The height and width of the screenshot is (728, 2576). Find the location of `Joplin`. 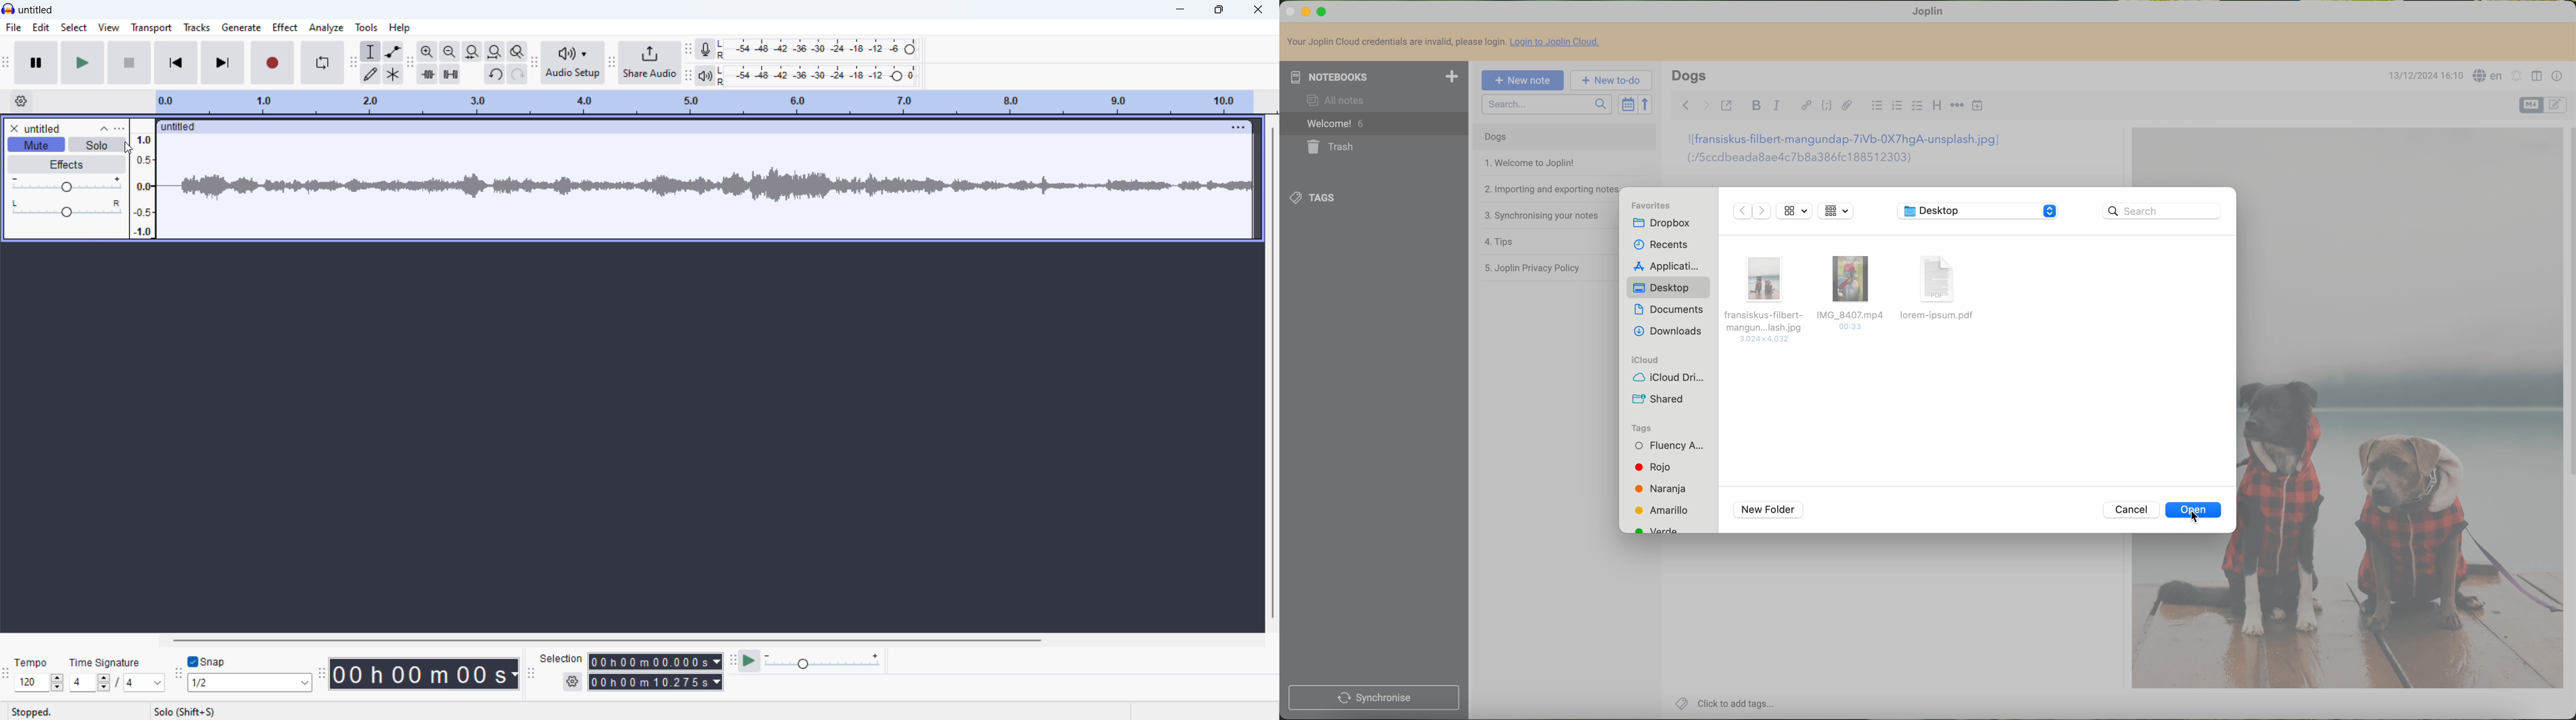

Joplin is located at coordinates (1929, 11).